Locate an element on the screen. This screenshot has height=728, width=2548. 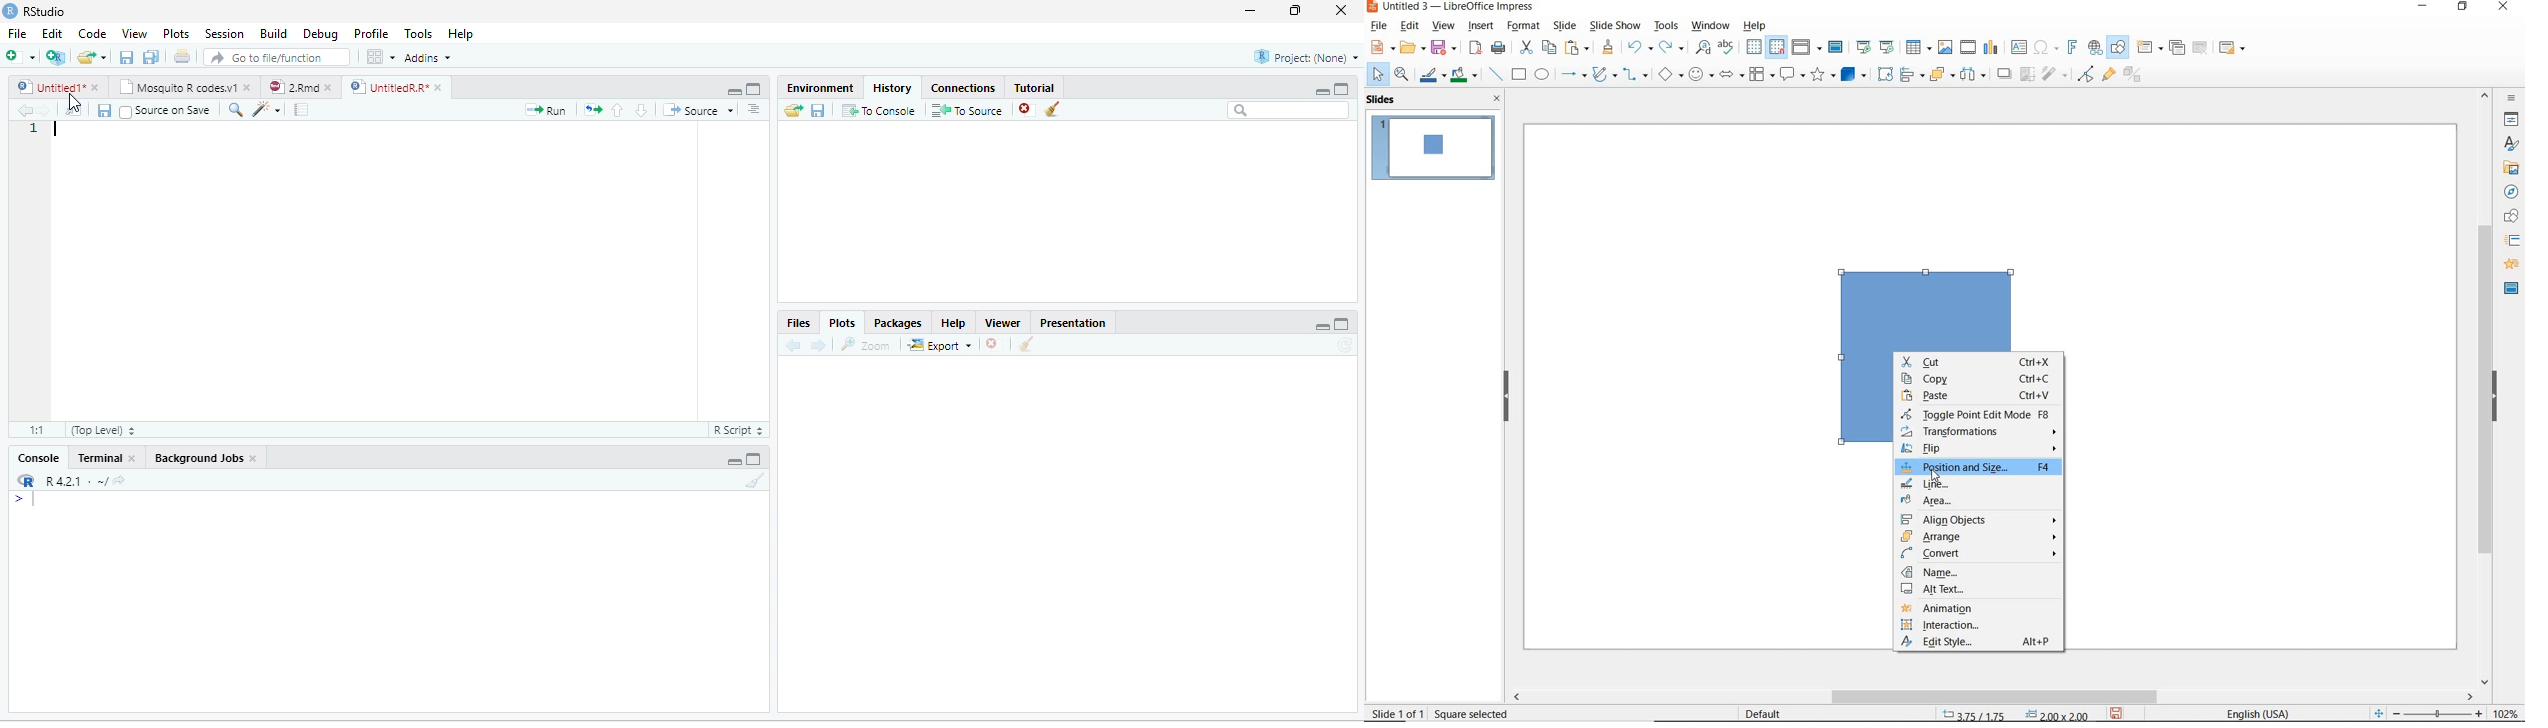
Tutorial is located at coordinates (1035, 86).